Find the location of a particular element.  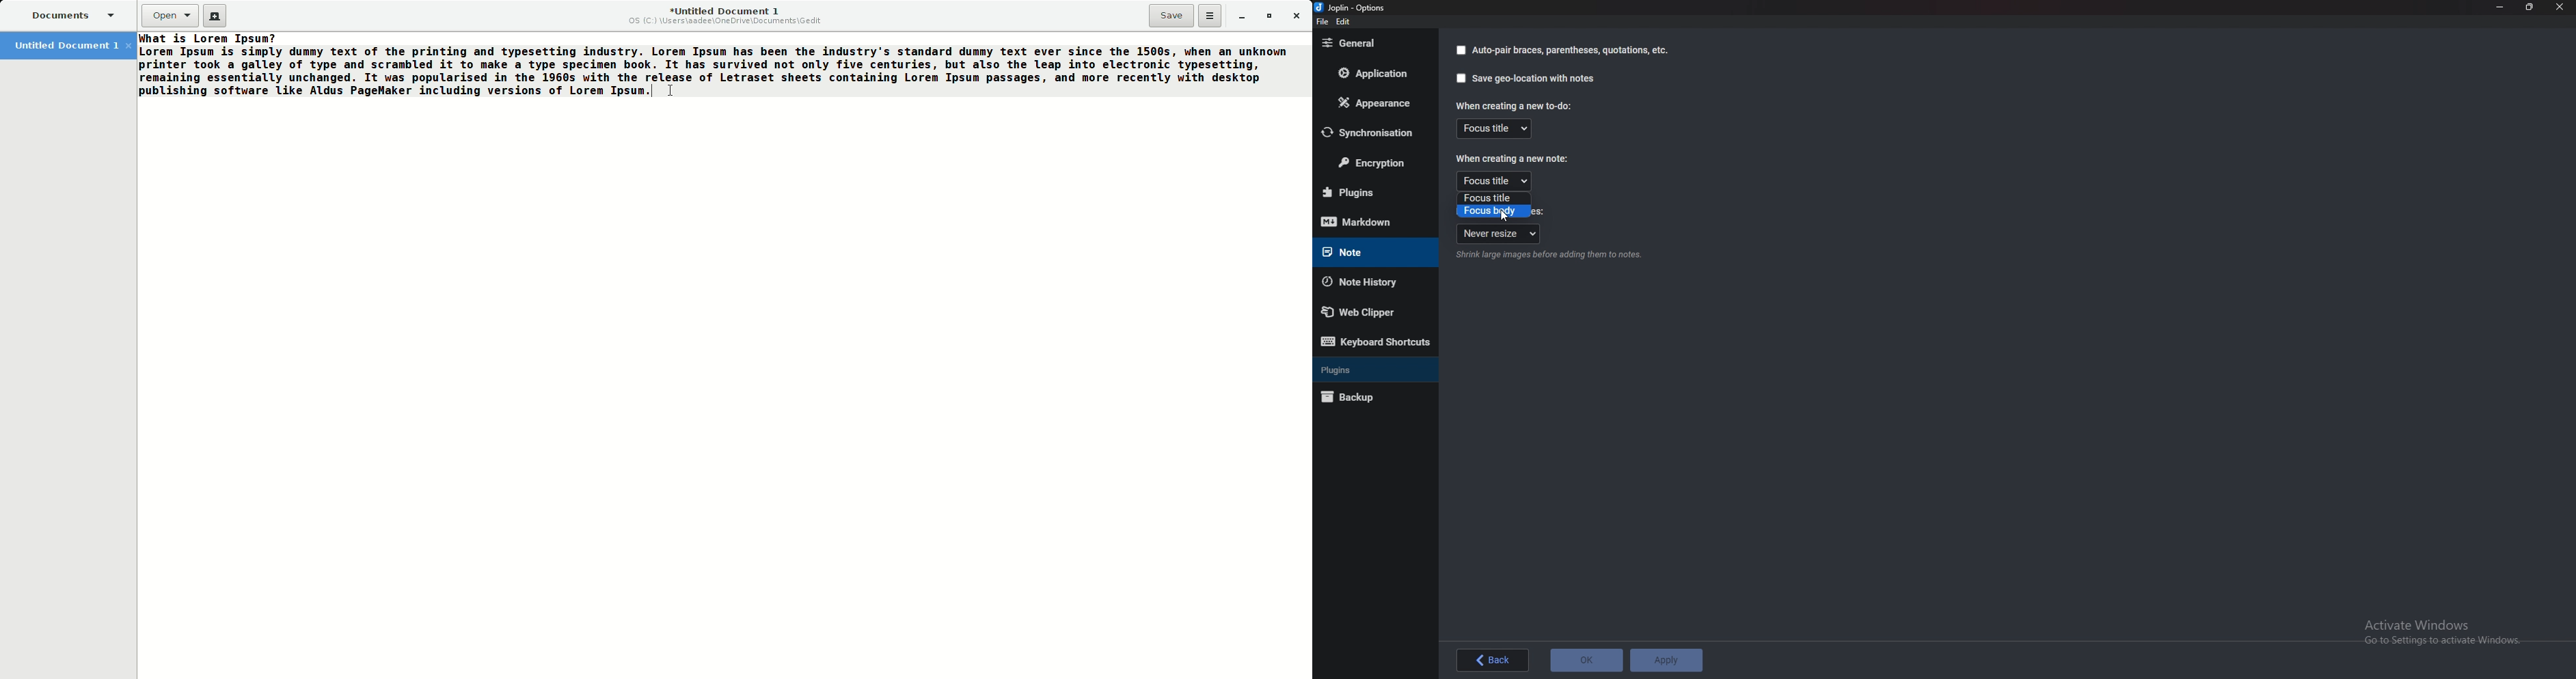

Appearance is located at coordinates (1372, 104).